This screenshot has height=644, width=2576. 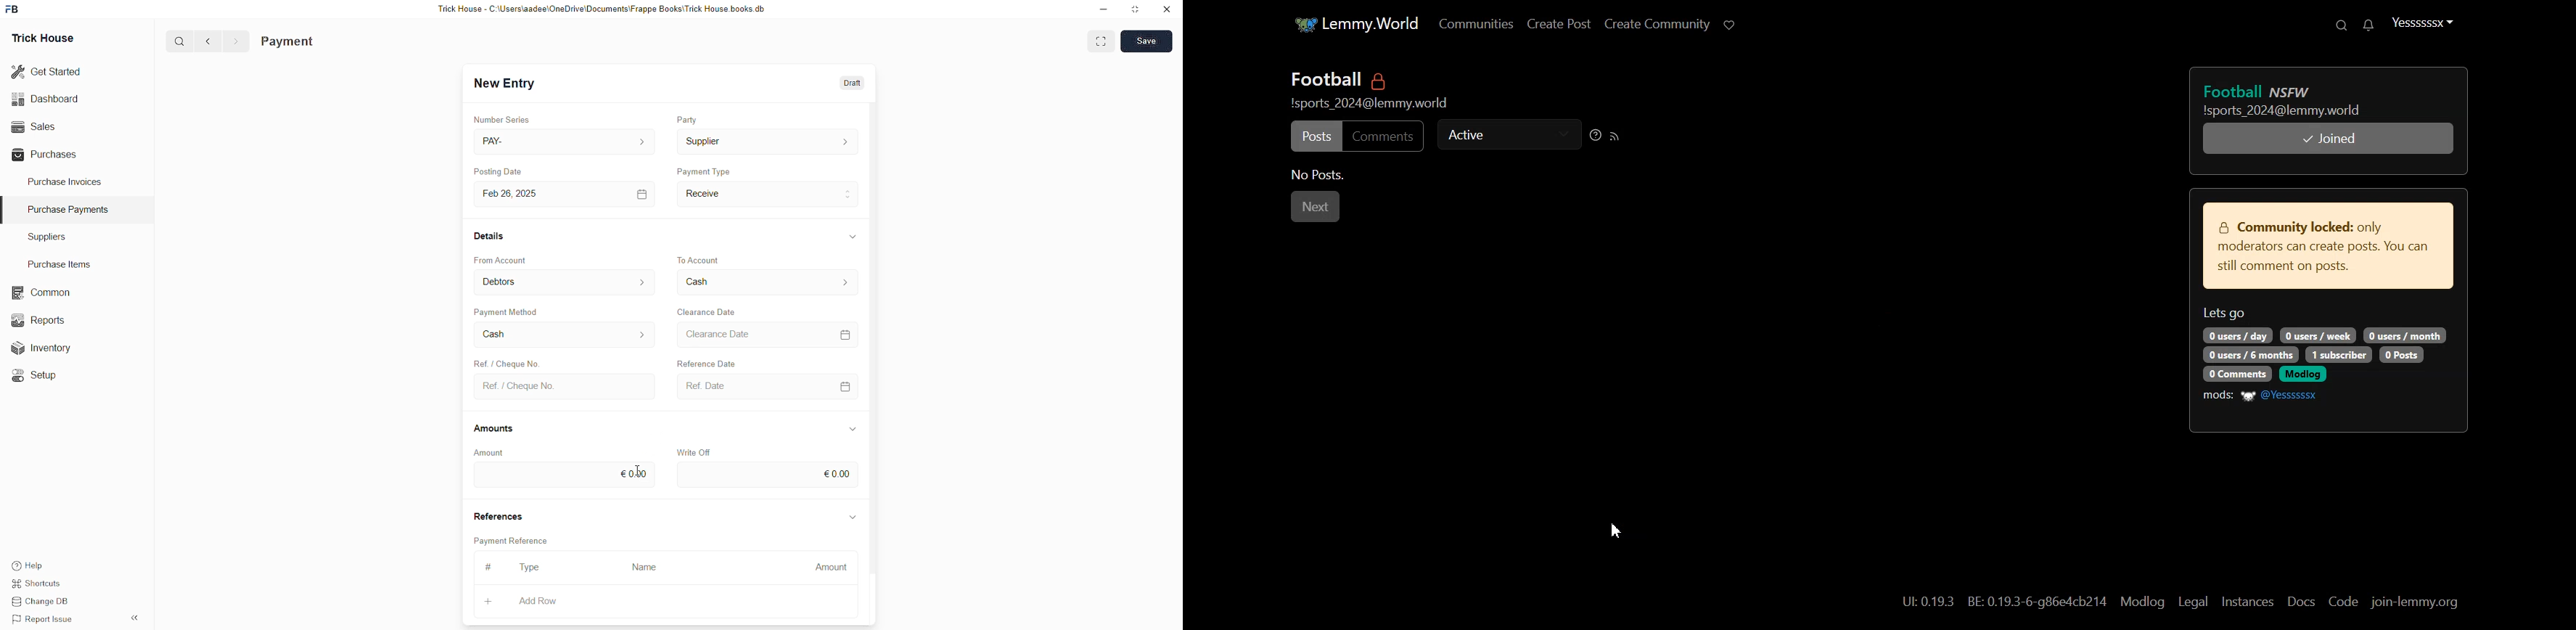 What do you see at coordinates (703, 255) in the screenshot?
I see `To Account` at bounding box center [703, 255].